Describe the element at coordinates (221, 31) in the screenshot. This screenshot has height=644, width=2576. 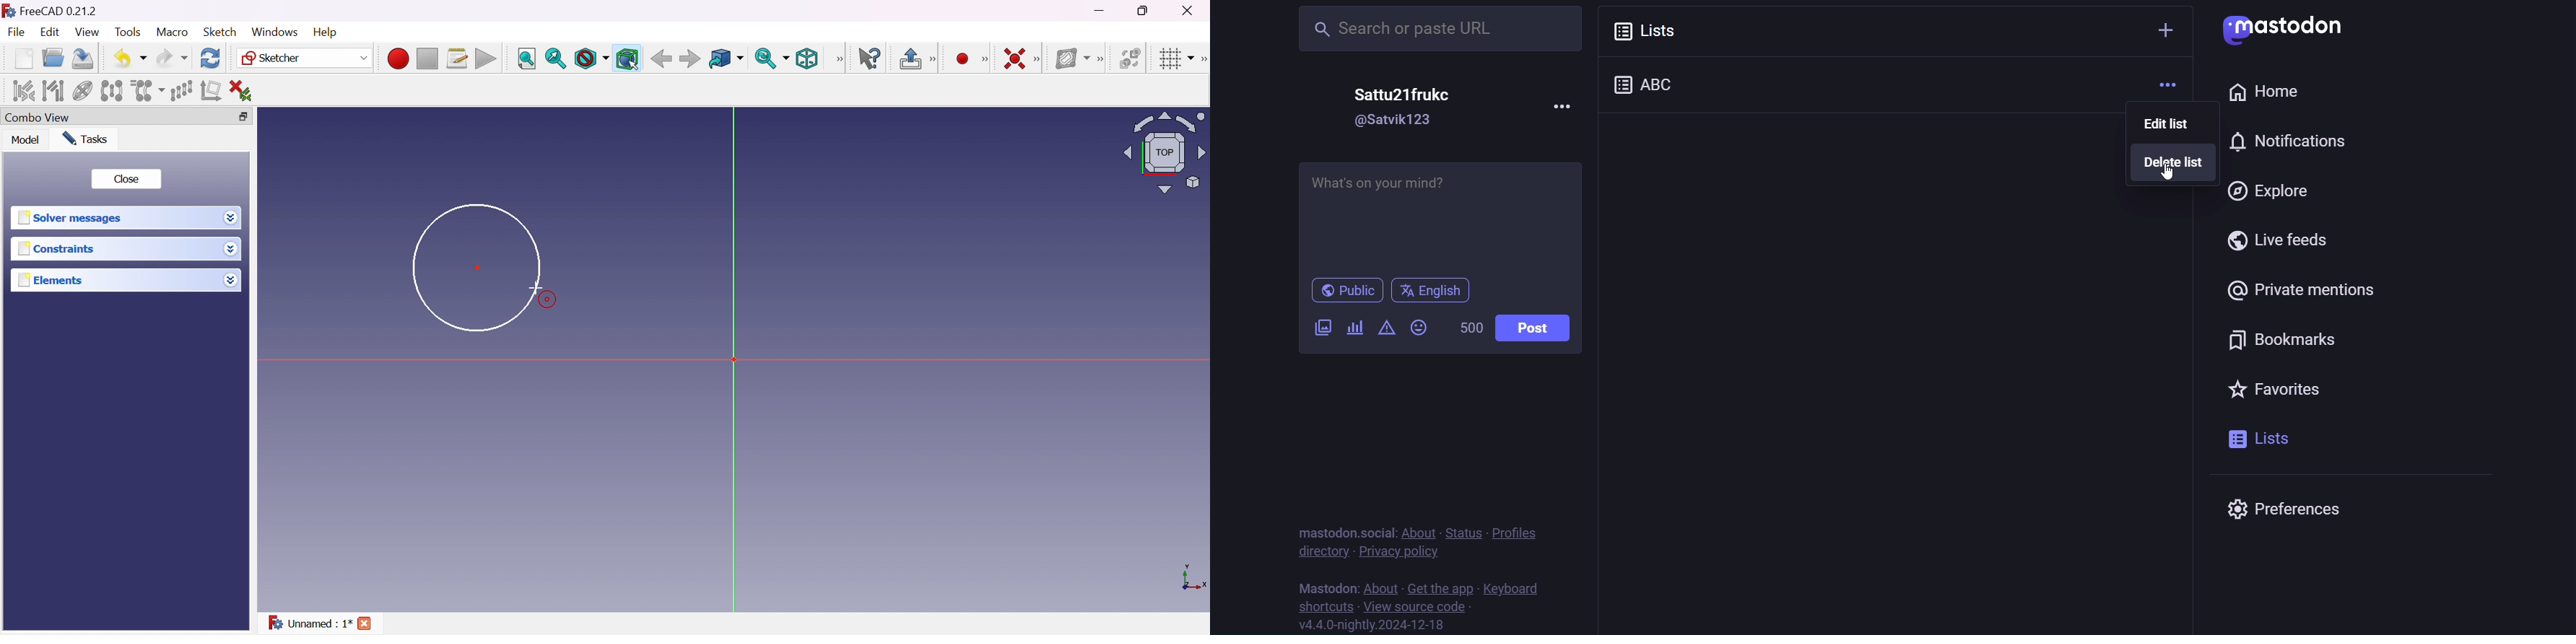
I see `Sketch` at that location.